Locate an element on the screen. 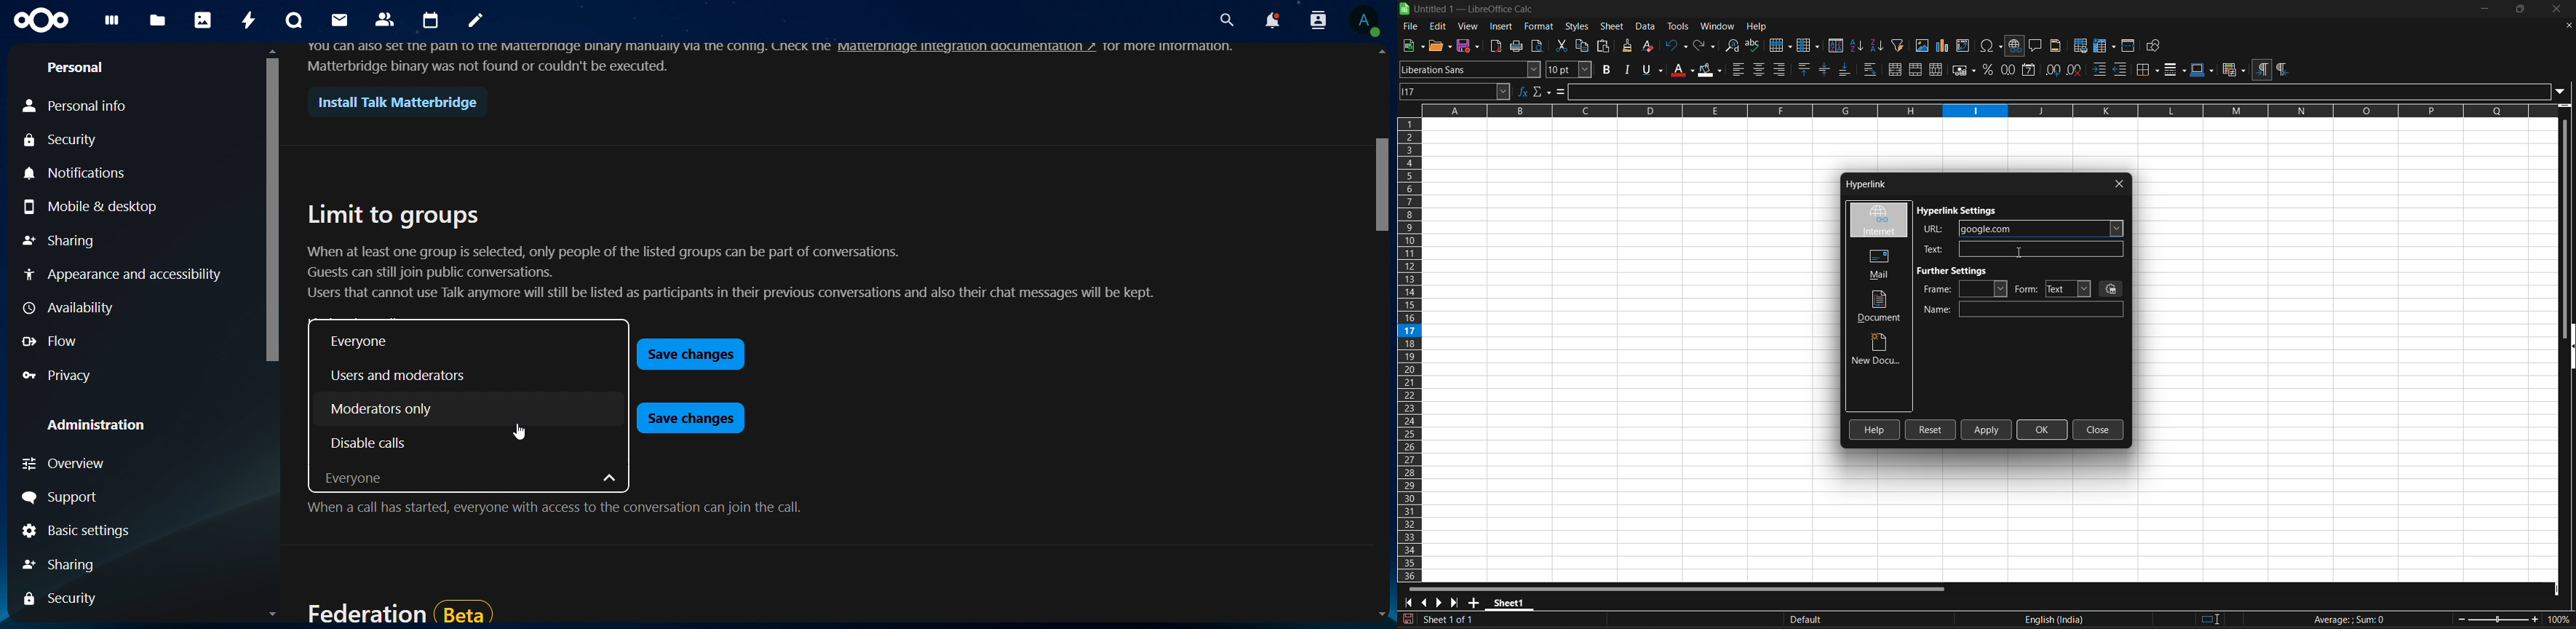  close is located at coordinates (2120, 184).